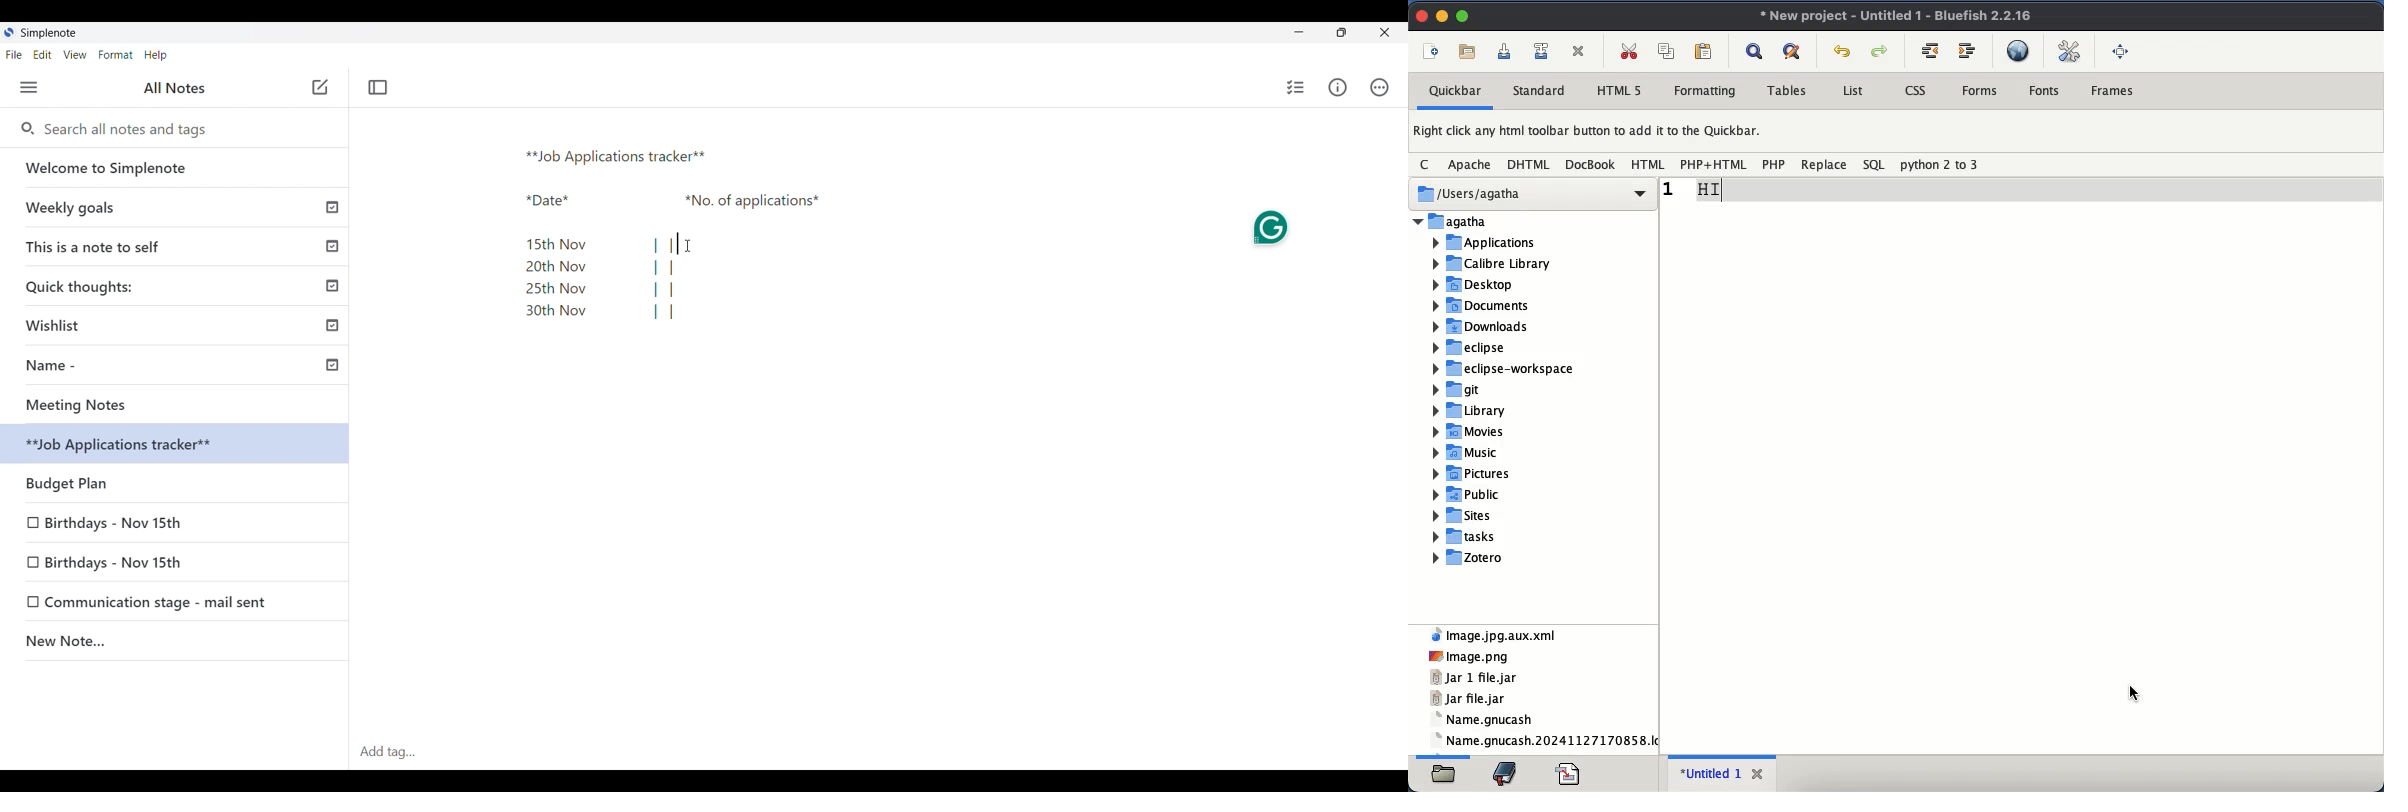 The height and width of the screenshot is (812, 2408). What do you see at coordinates (377, 87) in the screenshot?
I see `Toggle focus mode` at bounding box center [377, 87].